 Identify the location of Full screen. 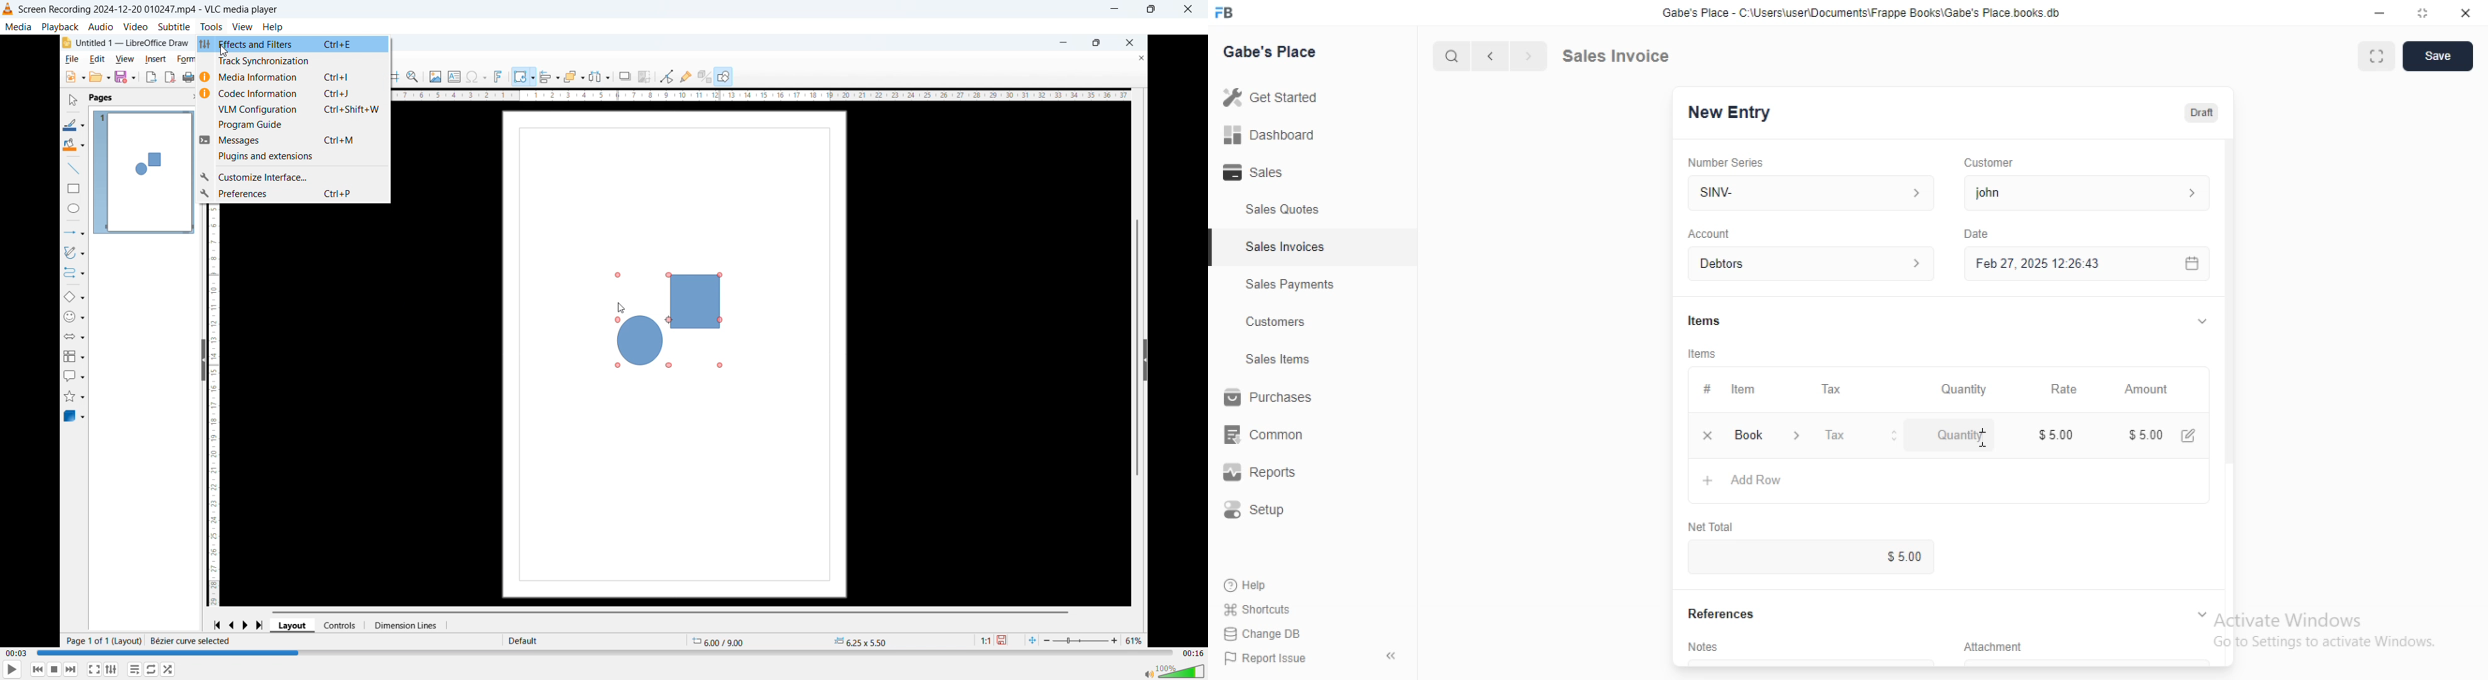
(94, 669).